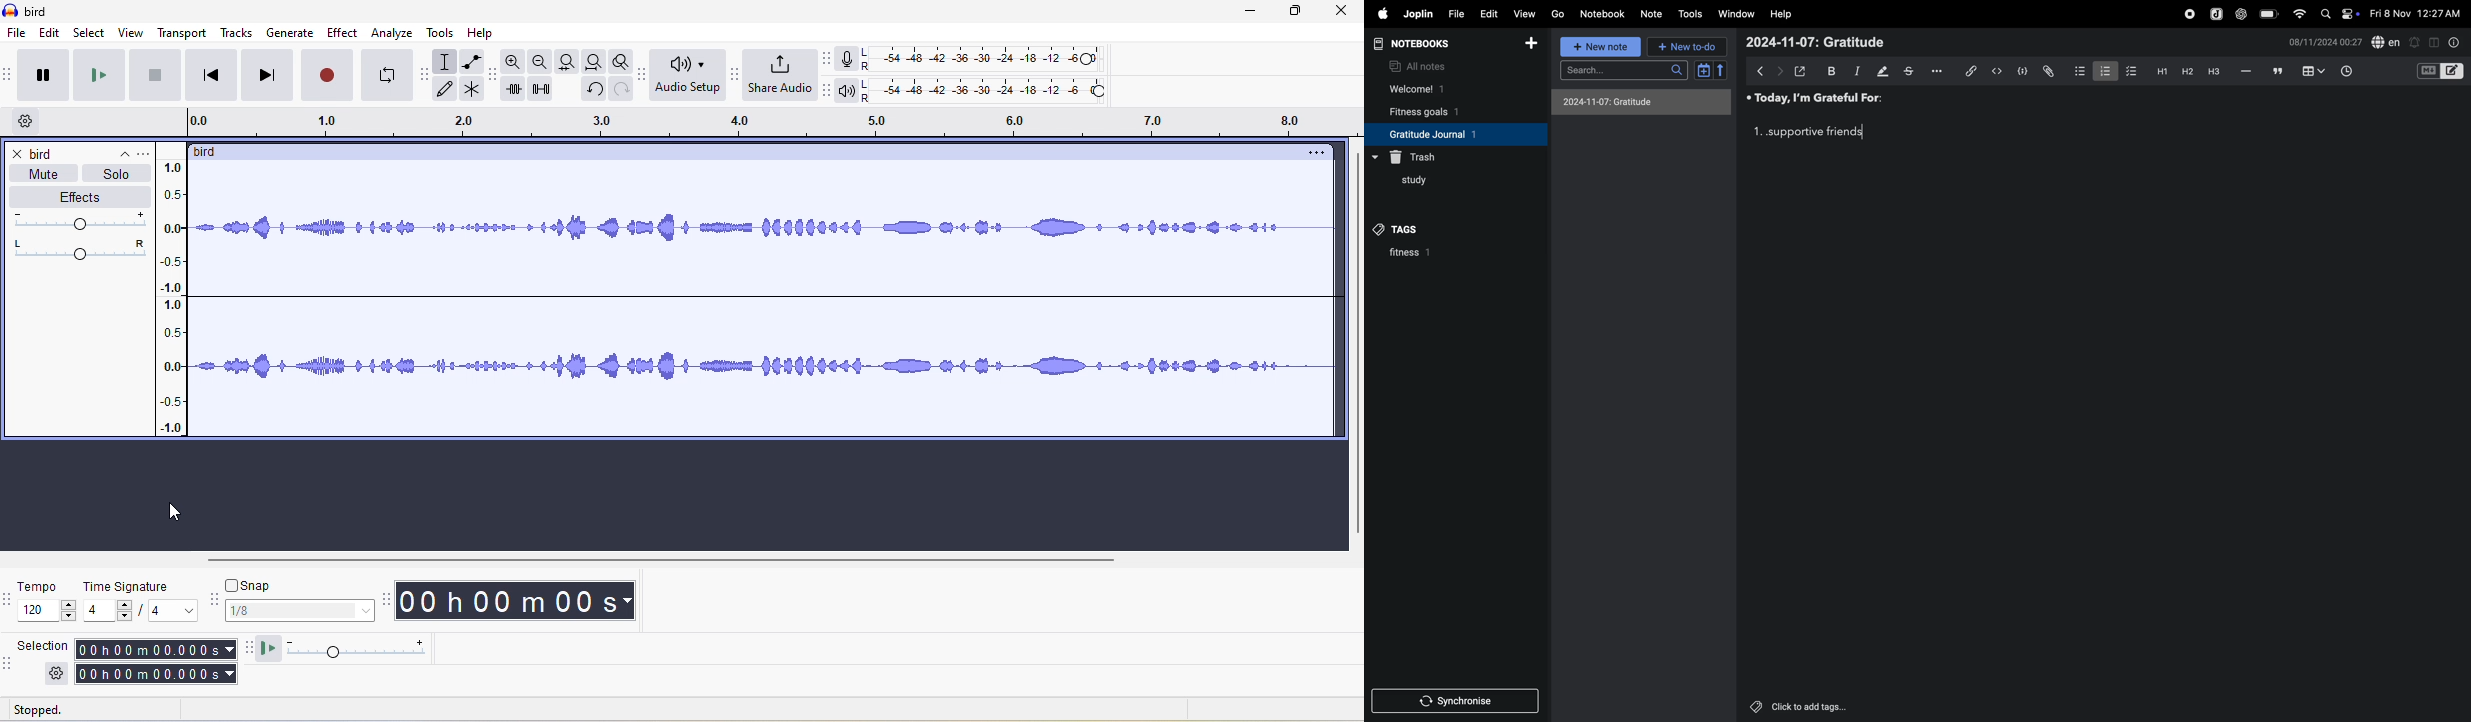 This screenshot has width=2492, height=728. I want to click on tags fitness, so click(1404, 230).